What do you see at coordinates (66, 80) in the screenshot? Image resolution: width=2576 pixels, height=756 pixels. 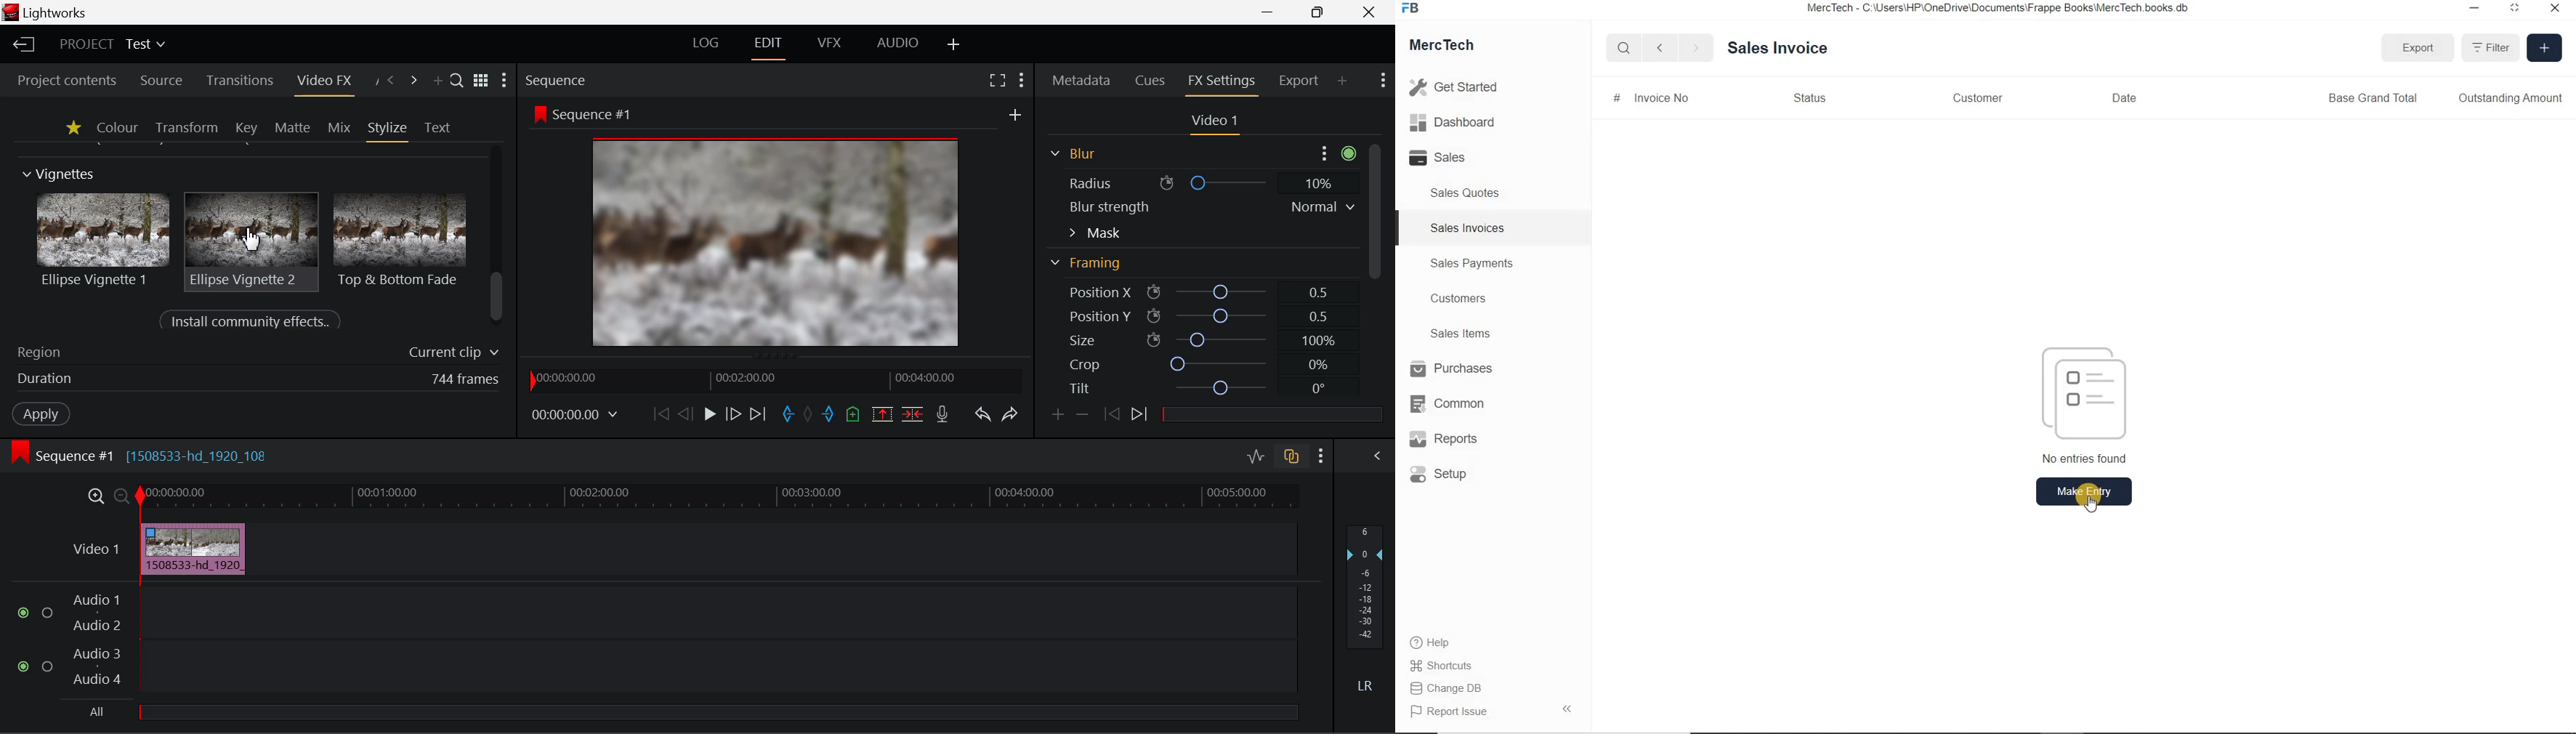 I see `Project contents` at bounding box center [66, 80].